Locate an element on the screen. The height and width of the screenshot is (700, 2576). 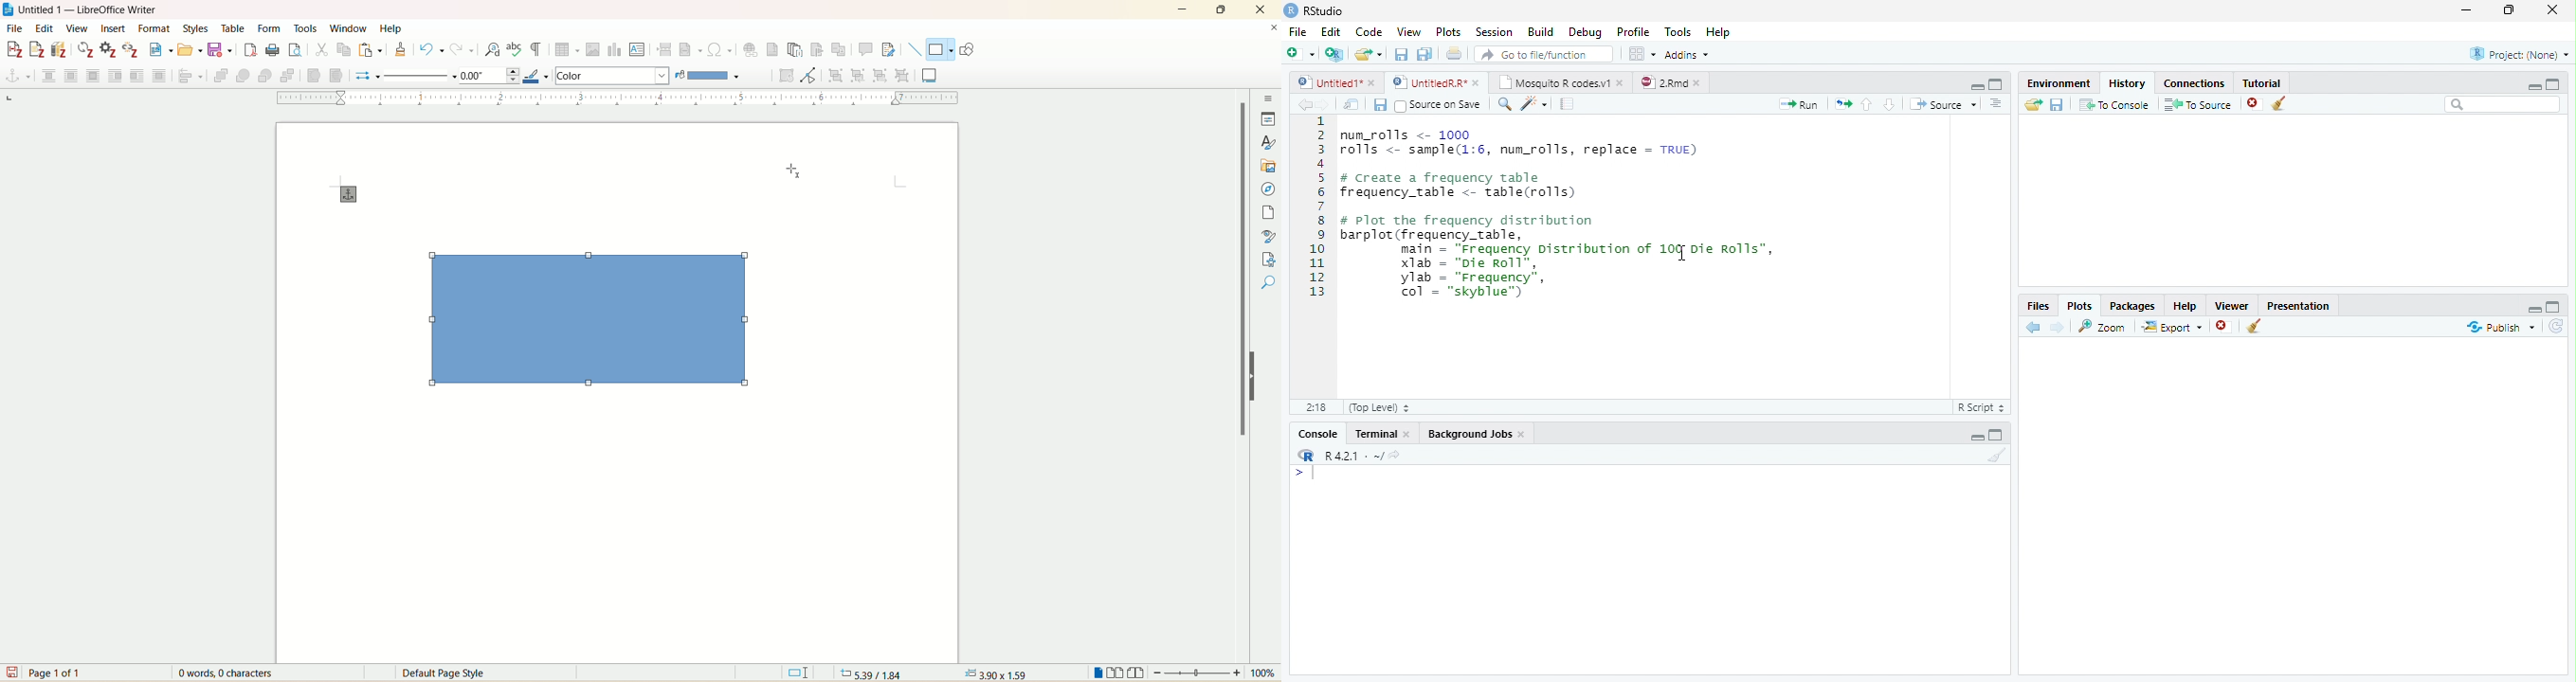
Plots is located at coordinates (1449, 30).